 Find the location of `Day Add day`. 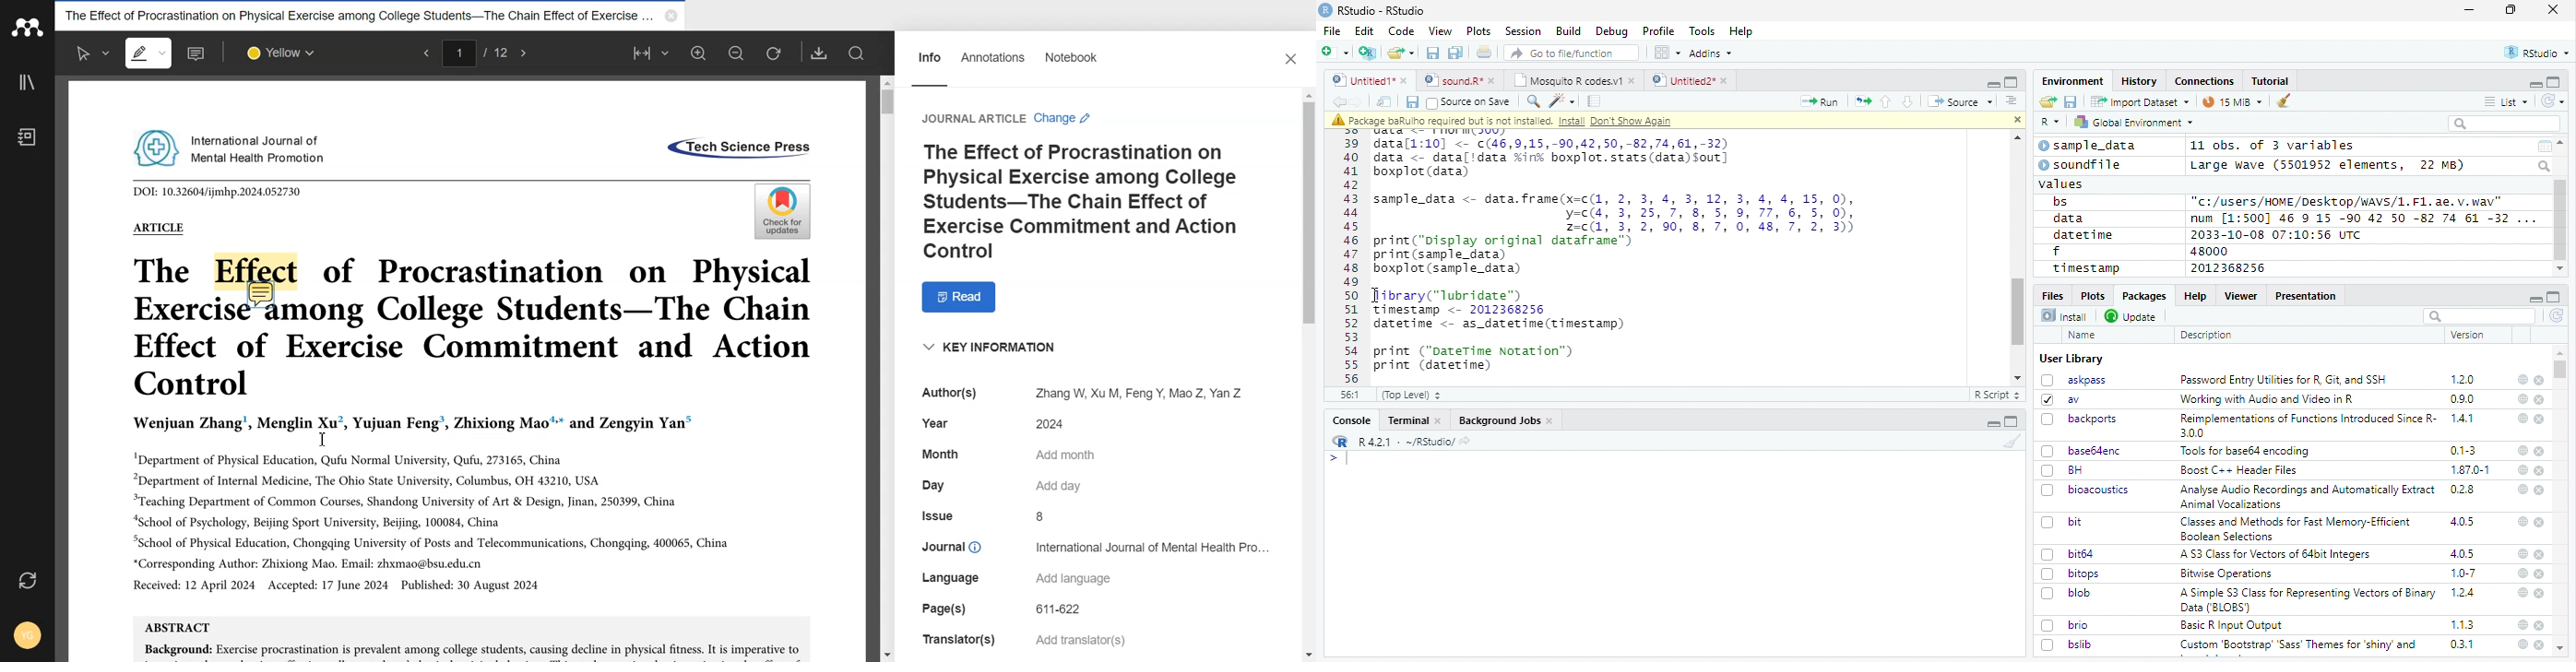

Day Add day is located at coordinates (1002, 485).